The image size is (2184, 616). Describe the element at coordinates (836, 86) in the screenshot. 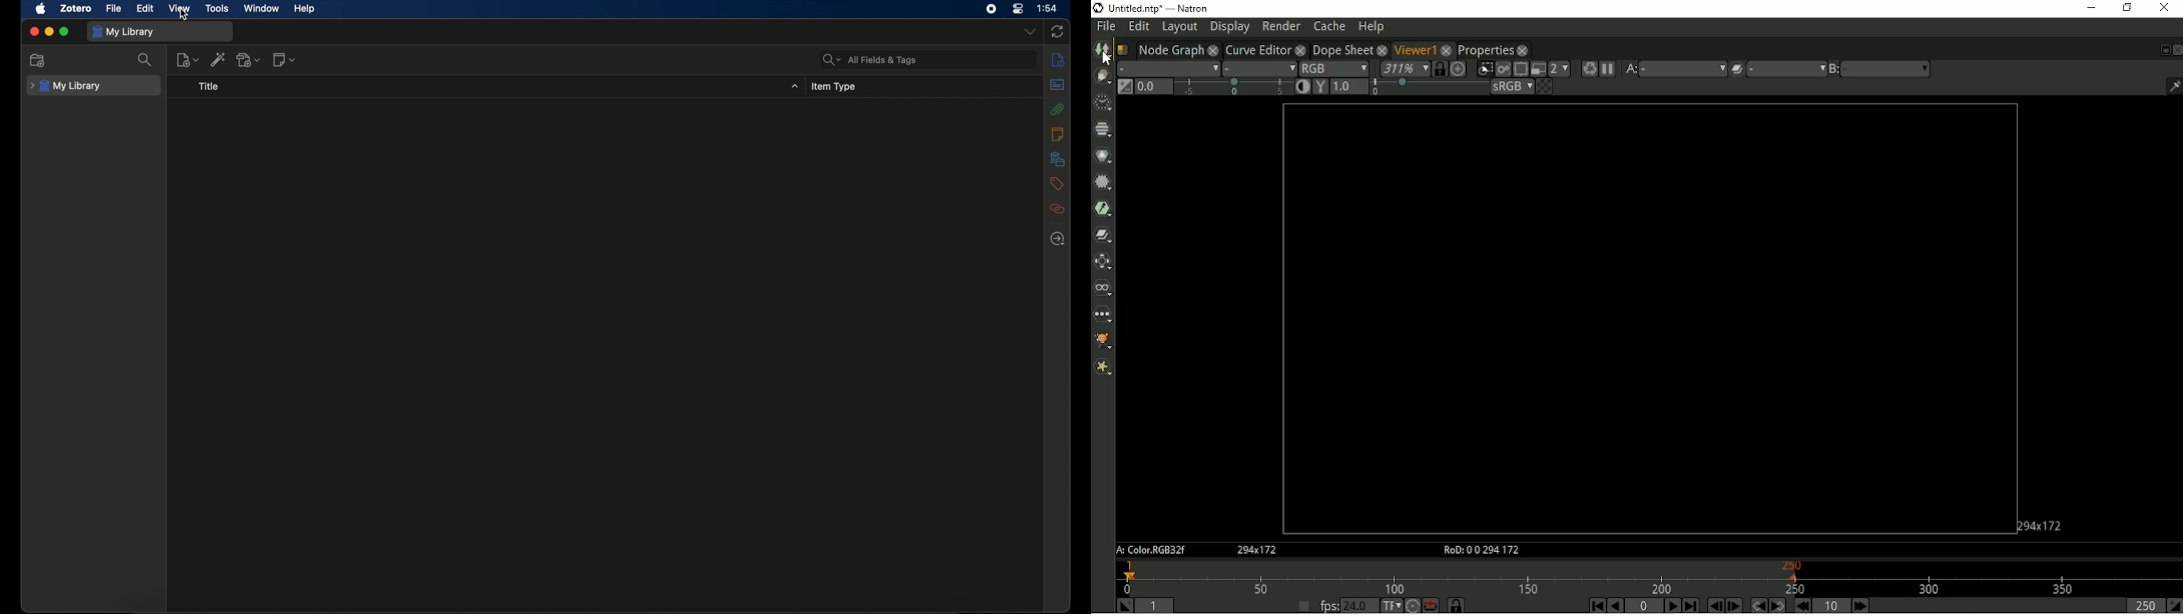

I see `item type` at that location.